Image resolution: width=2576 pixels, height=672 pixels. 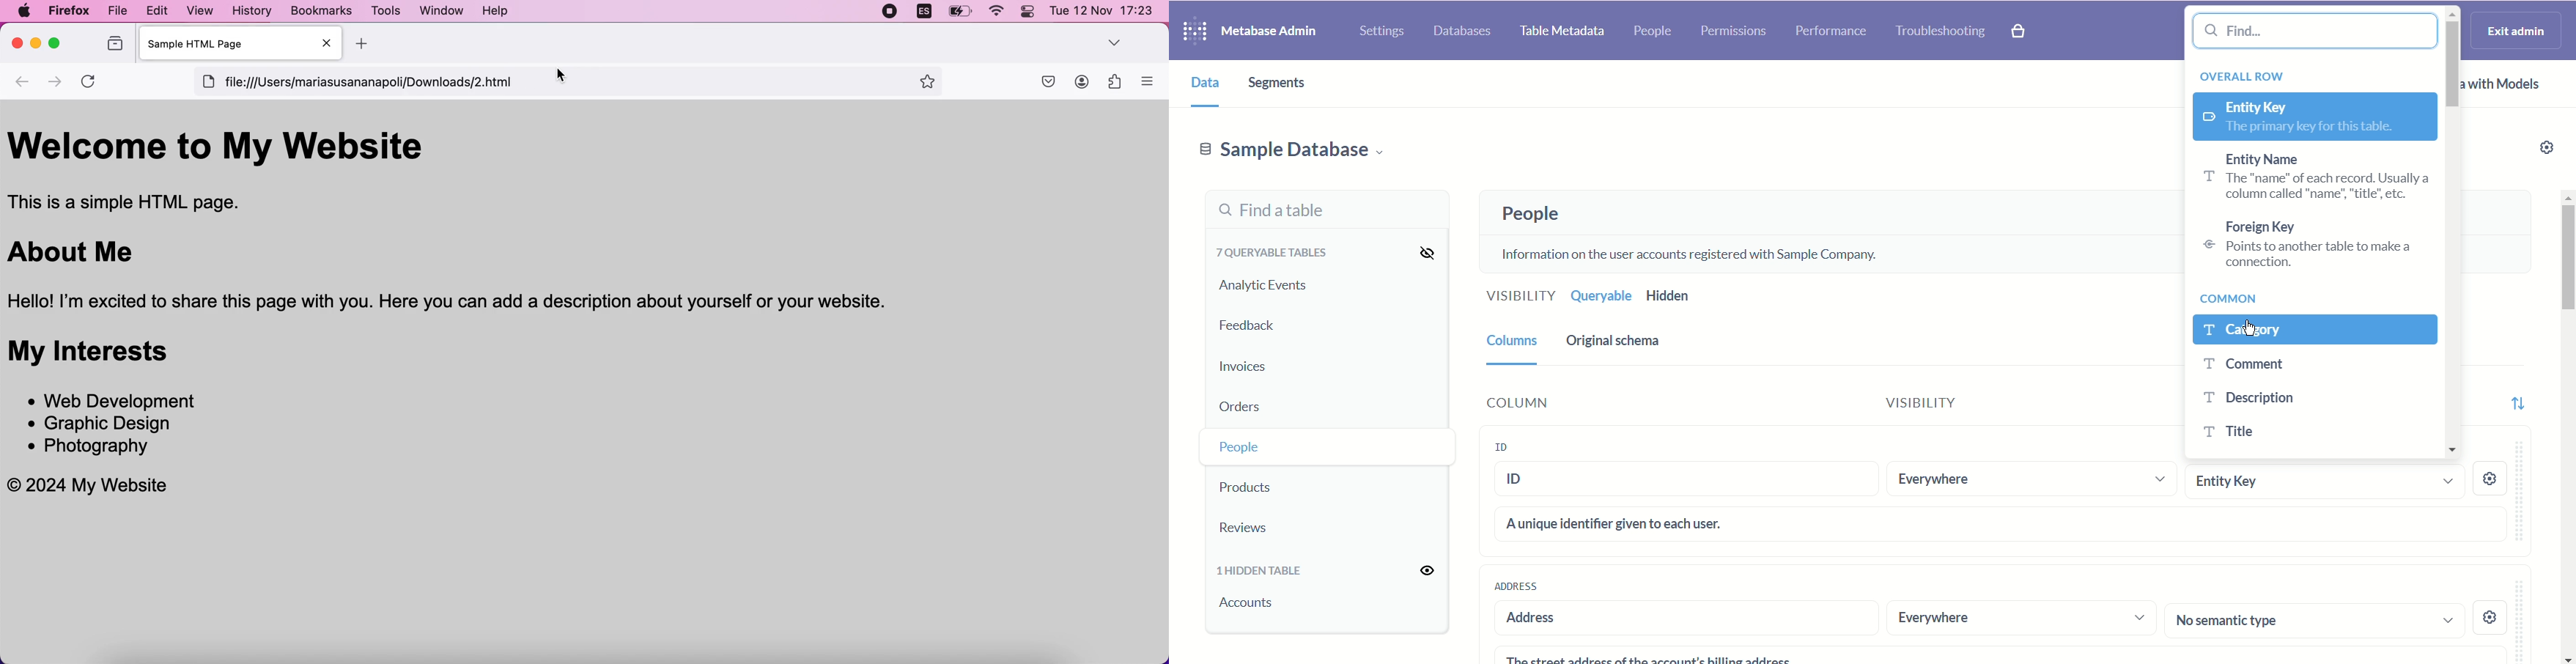 What do you see at coordinates (889, 13) in the screenshot?
I see `recording` at bounding box center [889, 13].